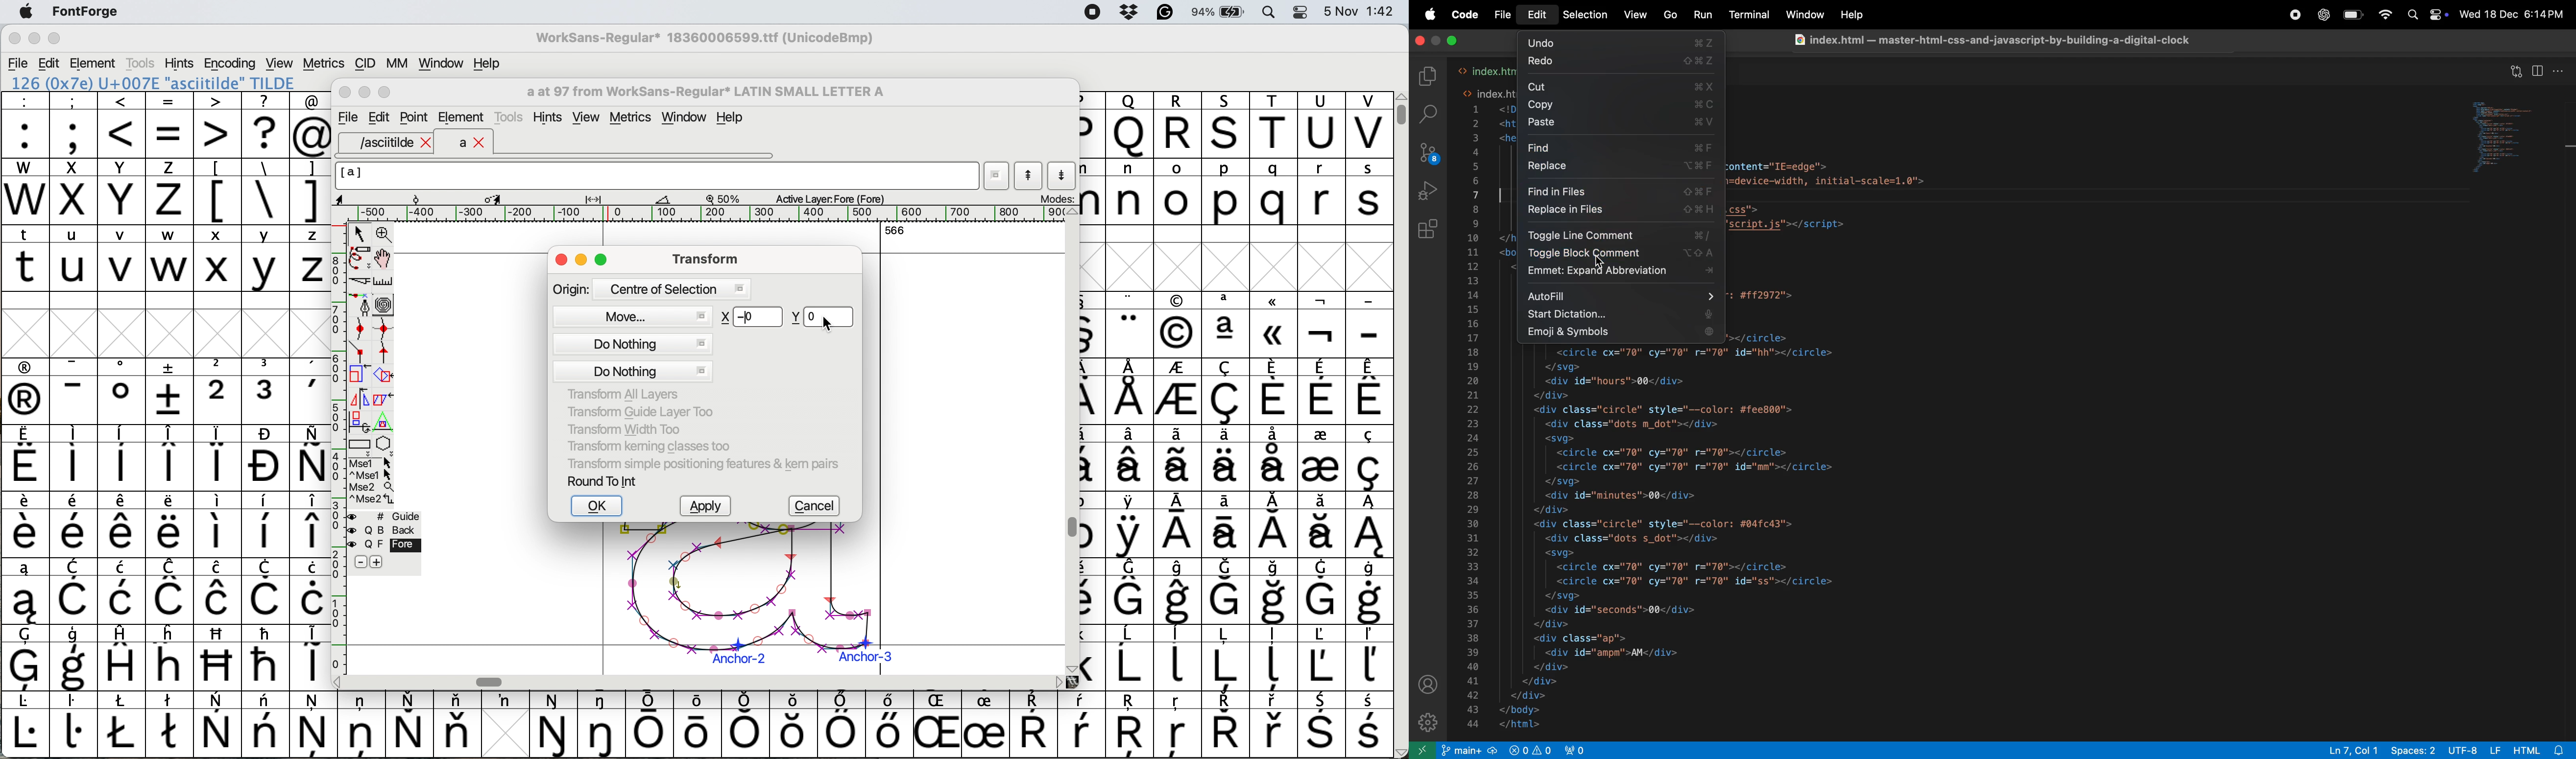 The width and height of the screenshot is (2576, 784). Describe the element at coordinates (582, 261) in the screenshot. I see `minimise` at that location.